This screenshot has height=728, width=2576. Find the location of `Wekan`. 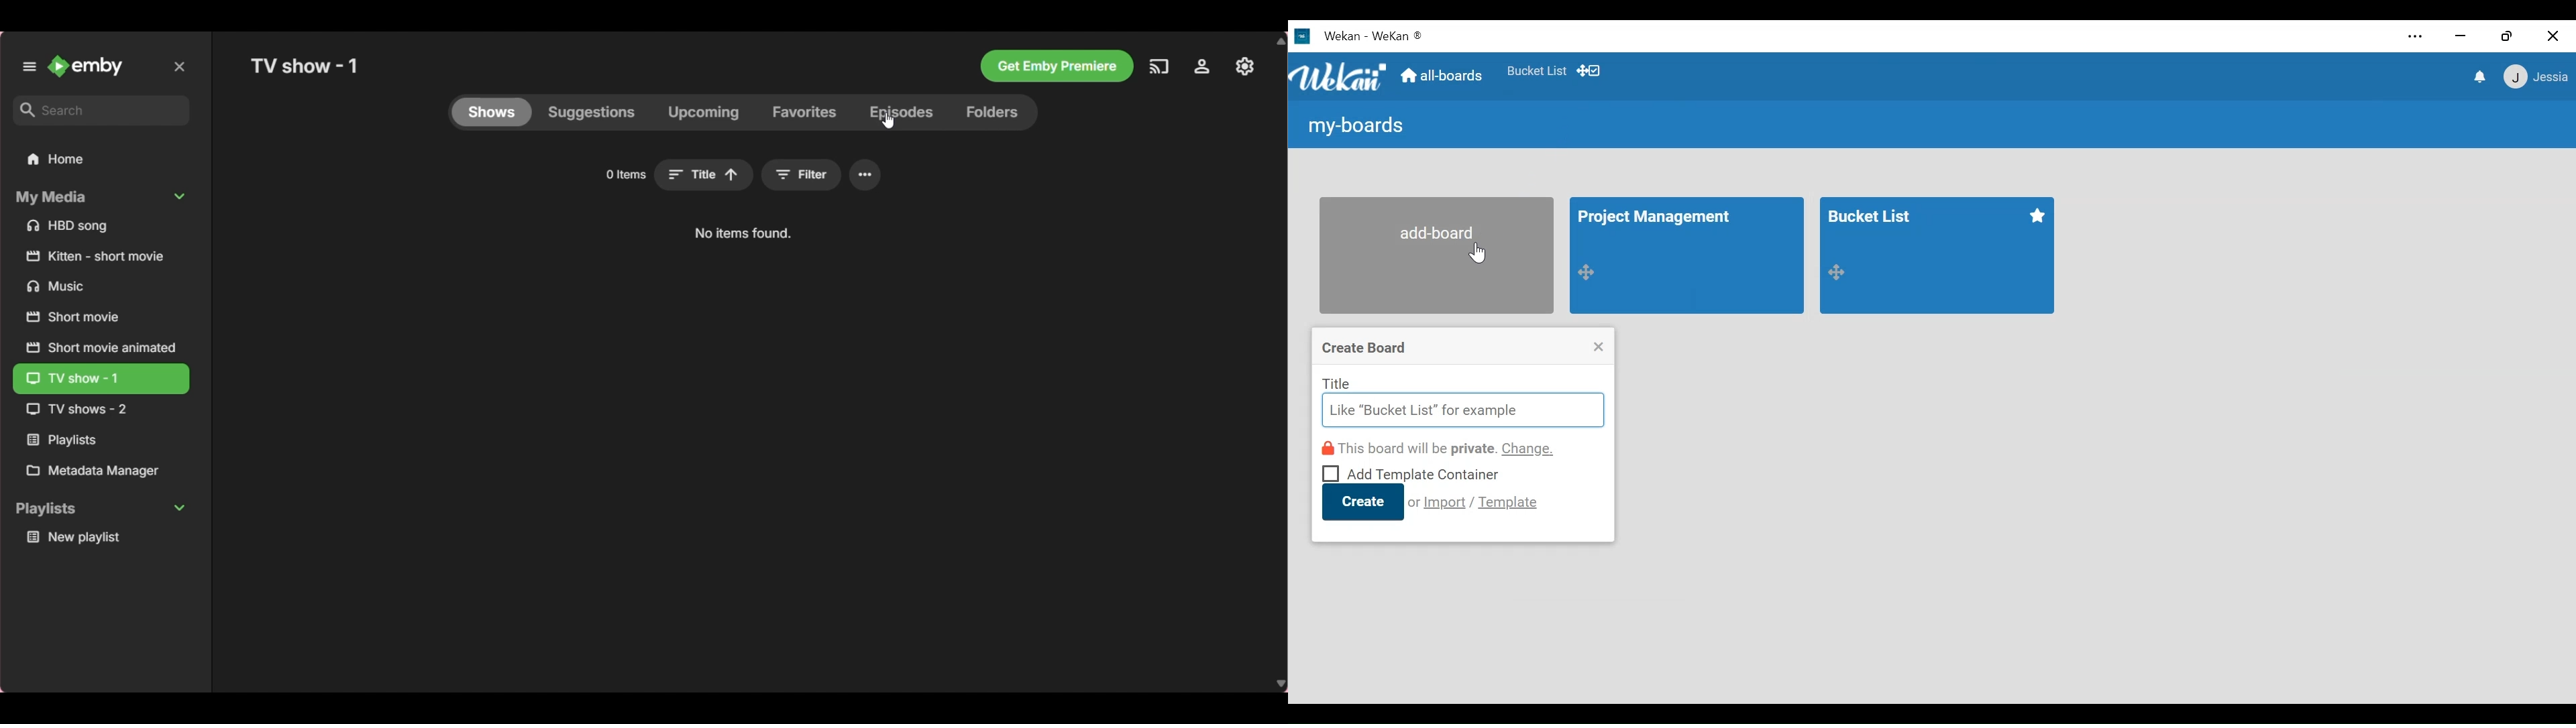

Wekan is located at coordinates (1398, 36).